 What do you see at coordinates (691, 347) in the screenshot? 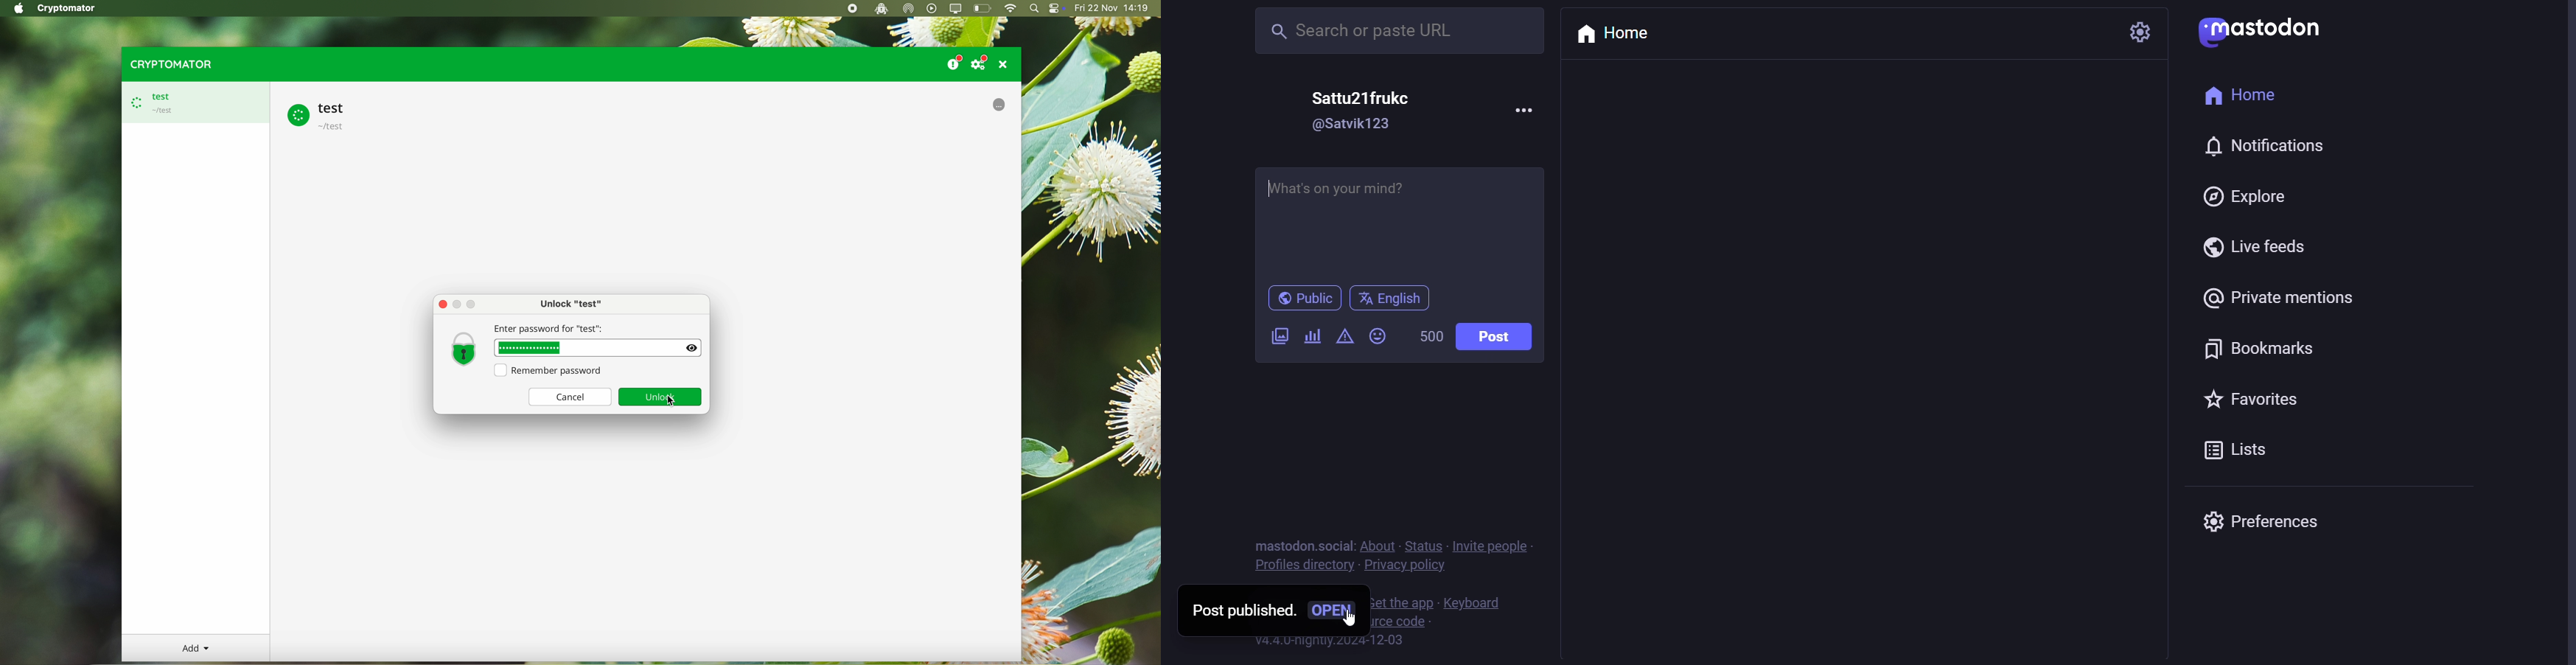
I see `Show` at bounding box center [691, 347].